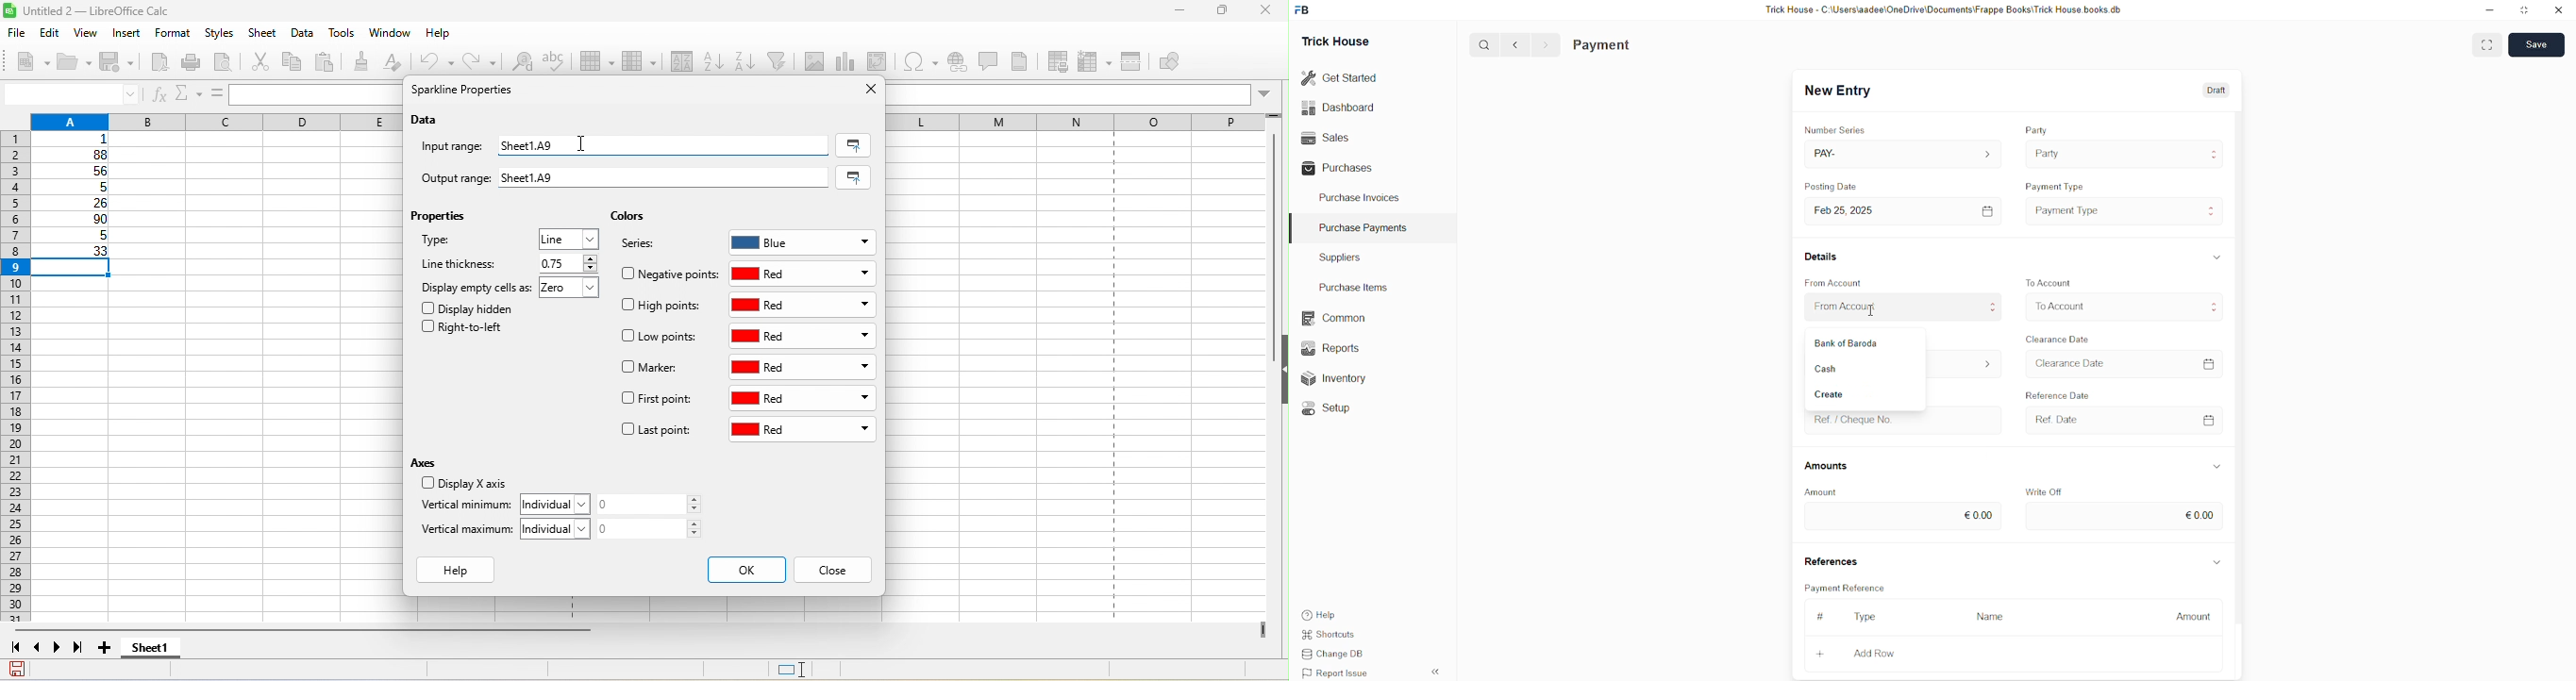 This screenshot has height=700, width=2576. I want to click on Report Issue, so click(1339, 673).